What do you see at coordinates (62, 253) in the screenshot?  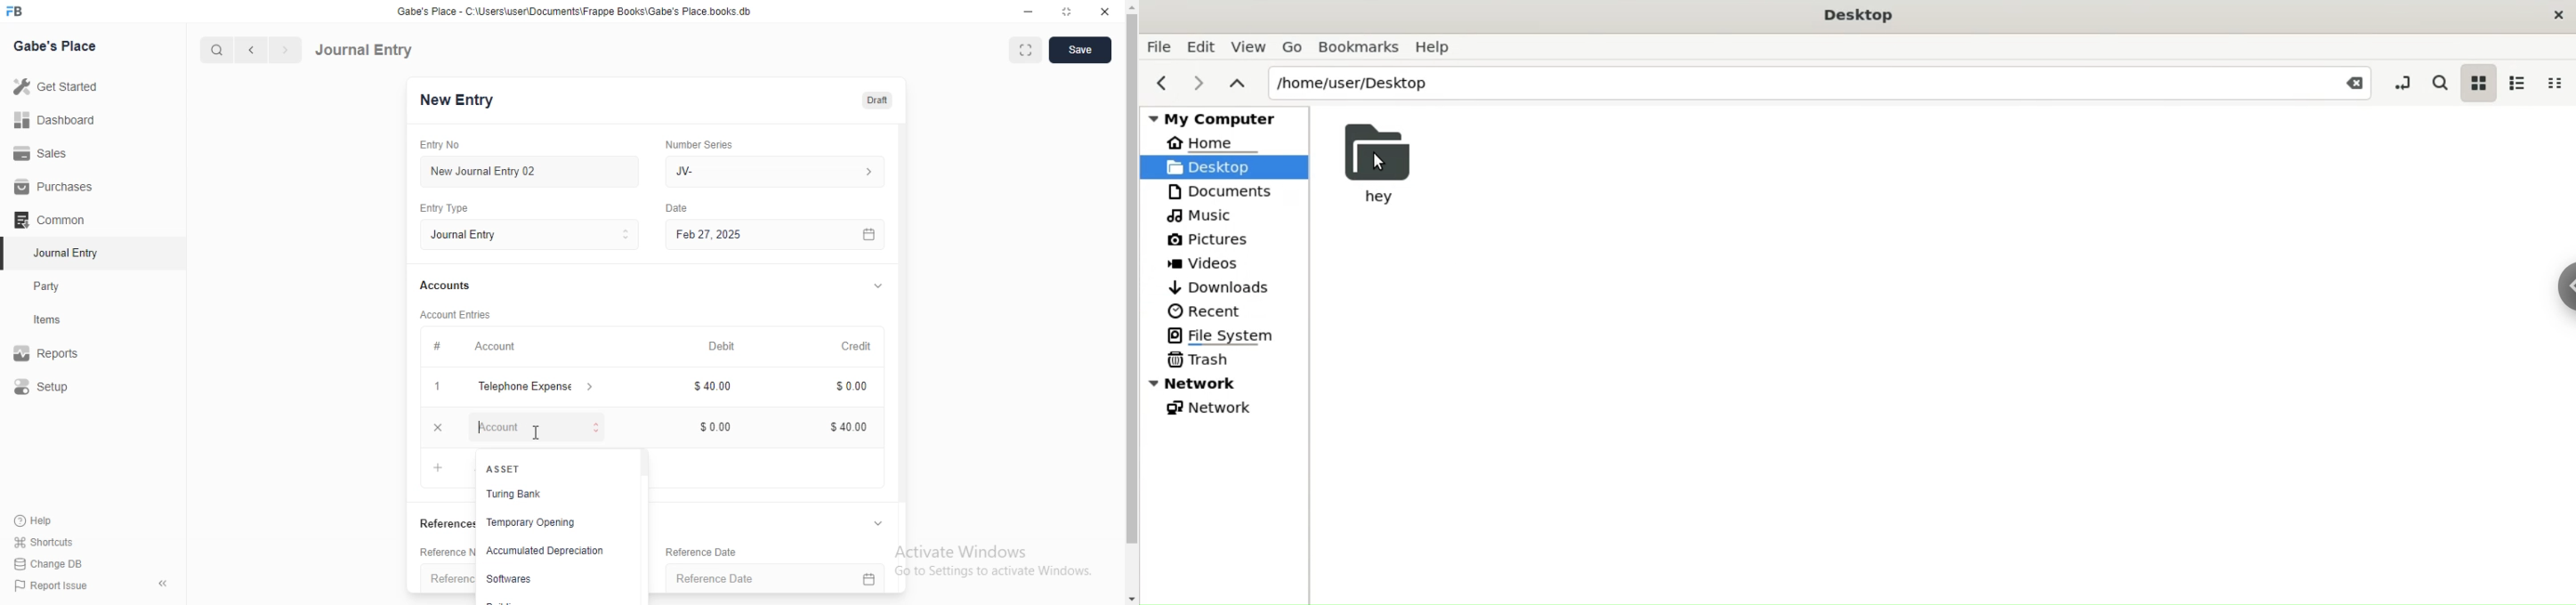 I see `Journal Entry` at bounding box center [62, 253].